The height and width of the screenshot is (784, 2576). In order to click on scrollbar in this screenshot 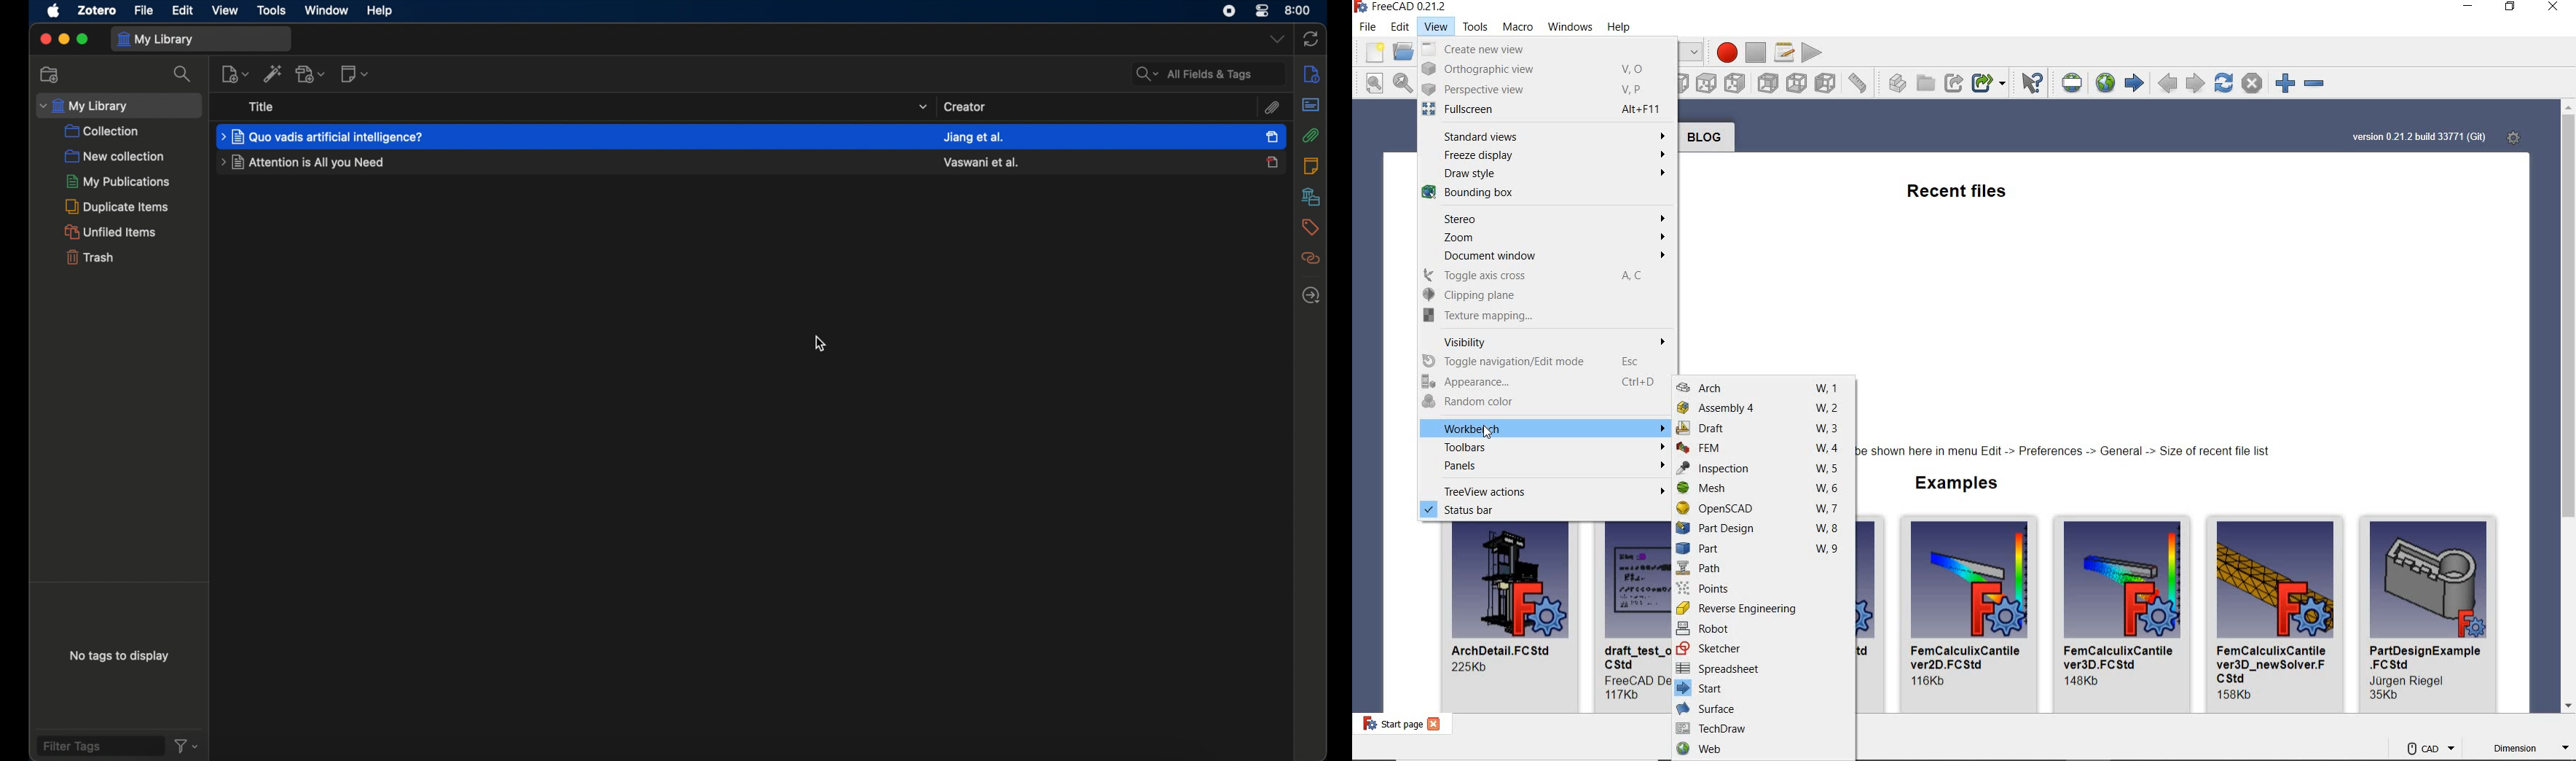, I will do `click(2568, 408)`.